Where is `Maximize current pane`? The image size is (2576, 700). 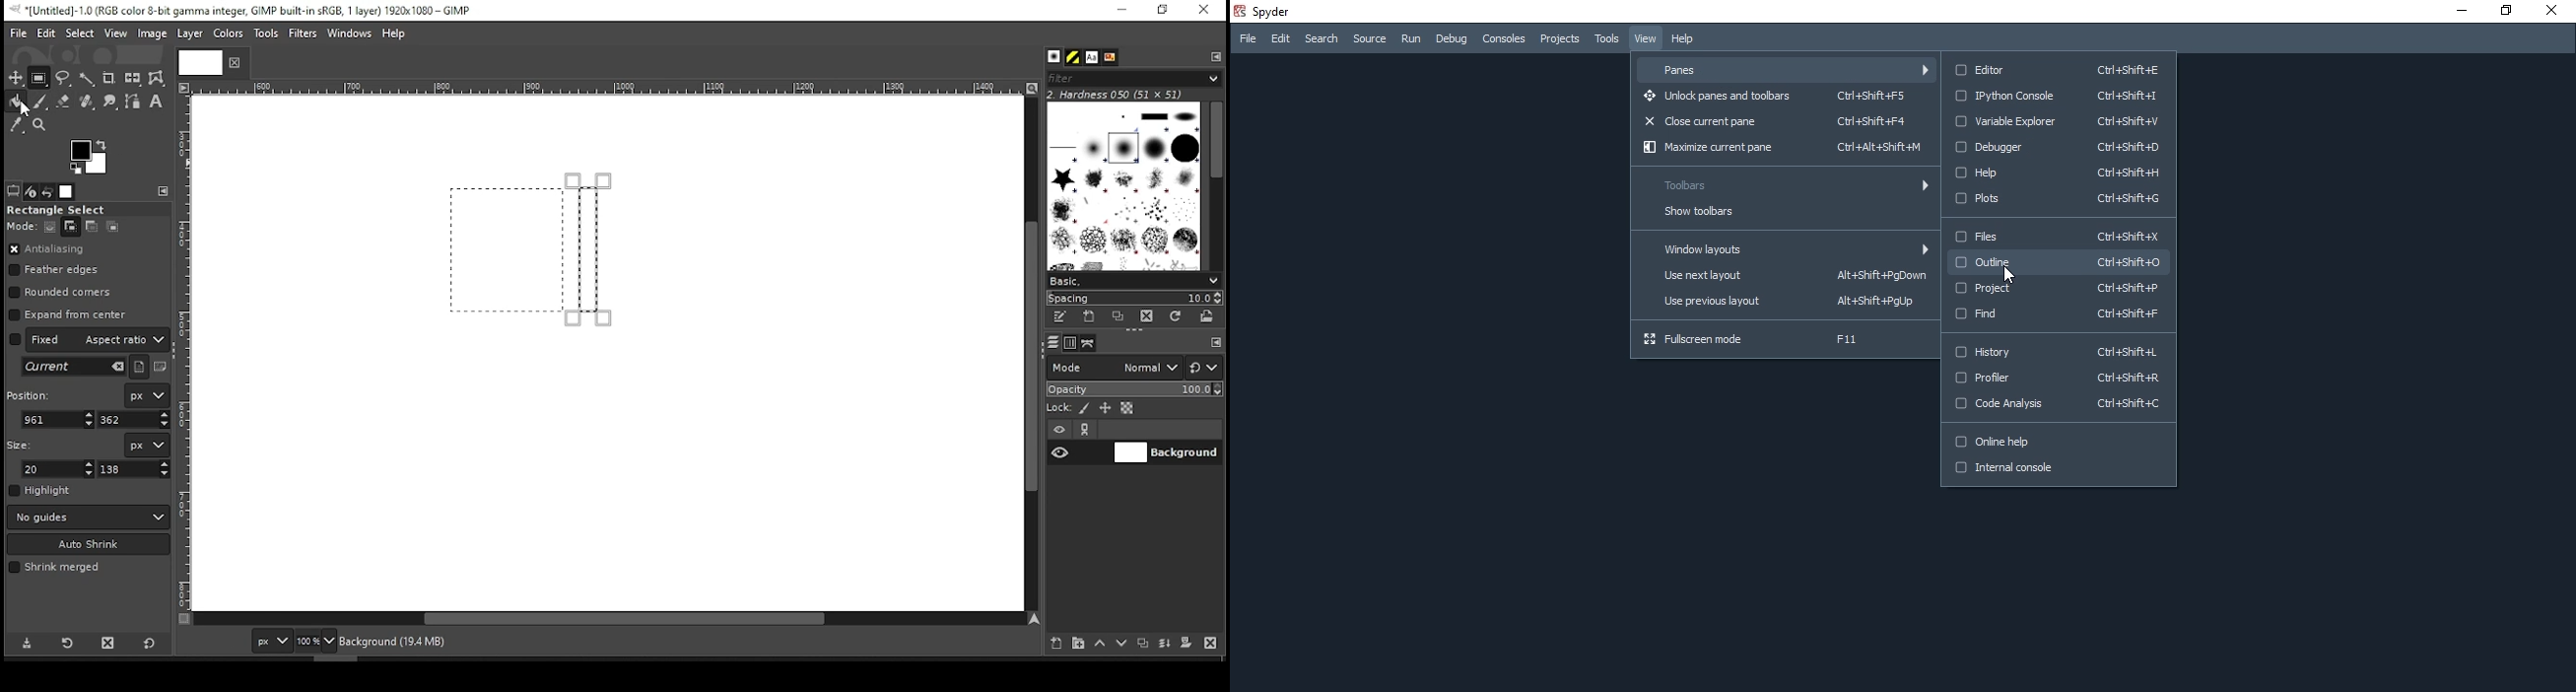
Maximize current pane is located at coordinates (1787, 147).